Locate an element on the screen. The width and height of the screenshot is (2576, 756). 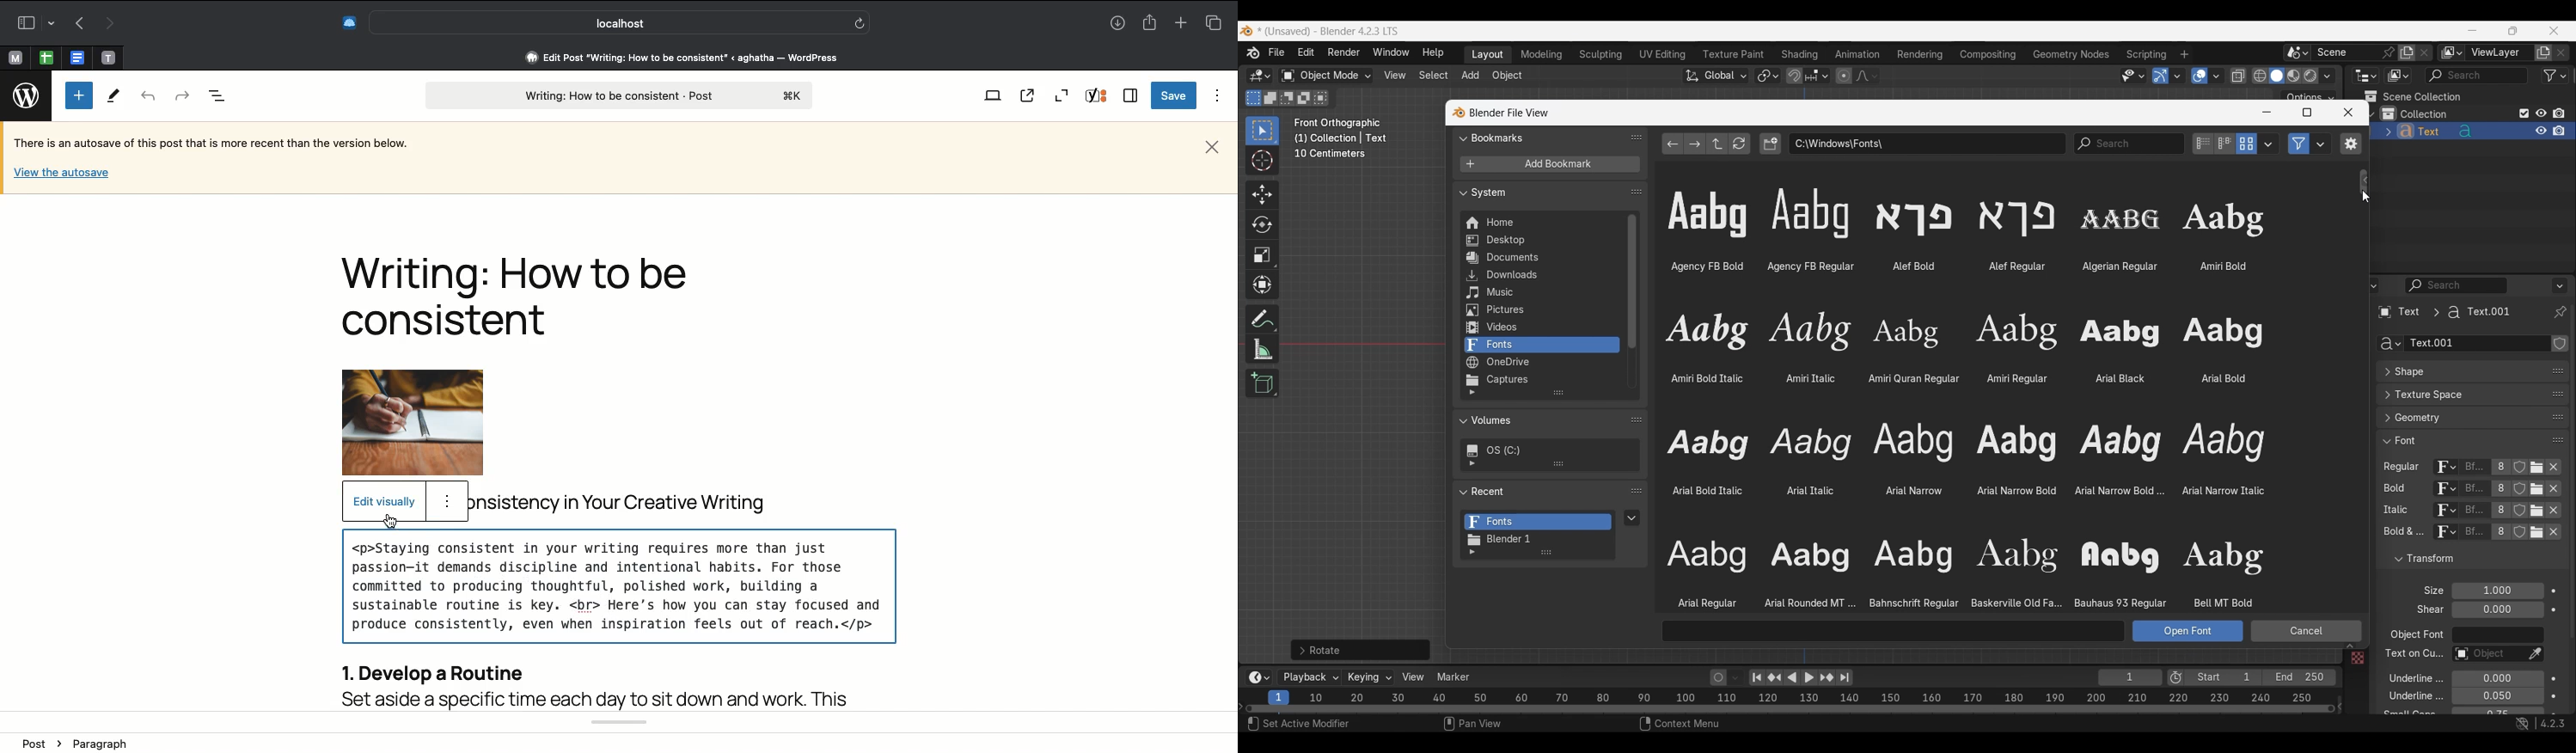
Text on curve is located at coordinates (2487, 655).